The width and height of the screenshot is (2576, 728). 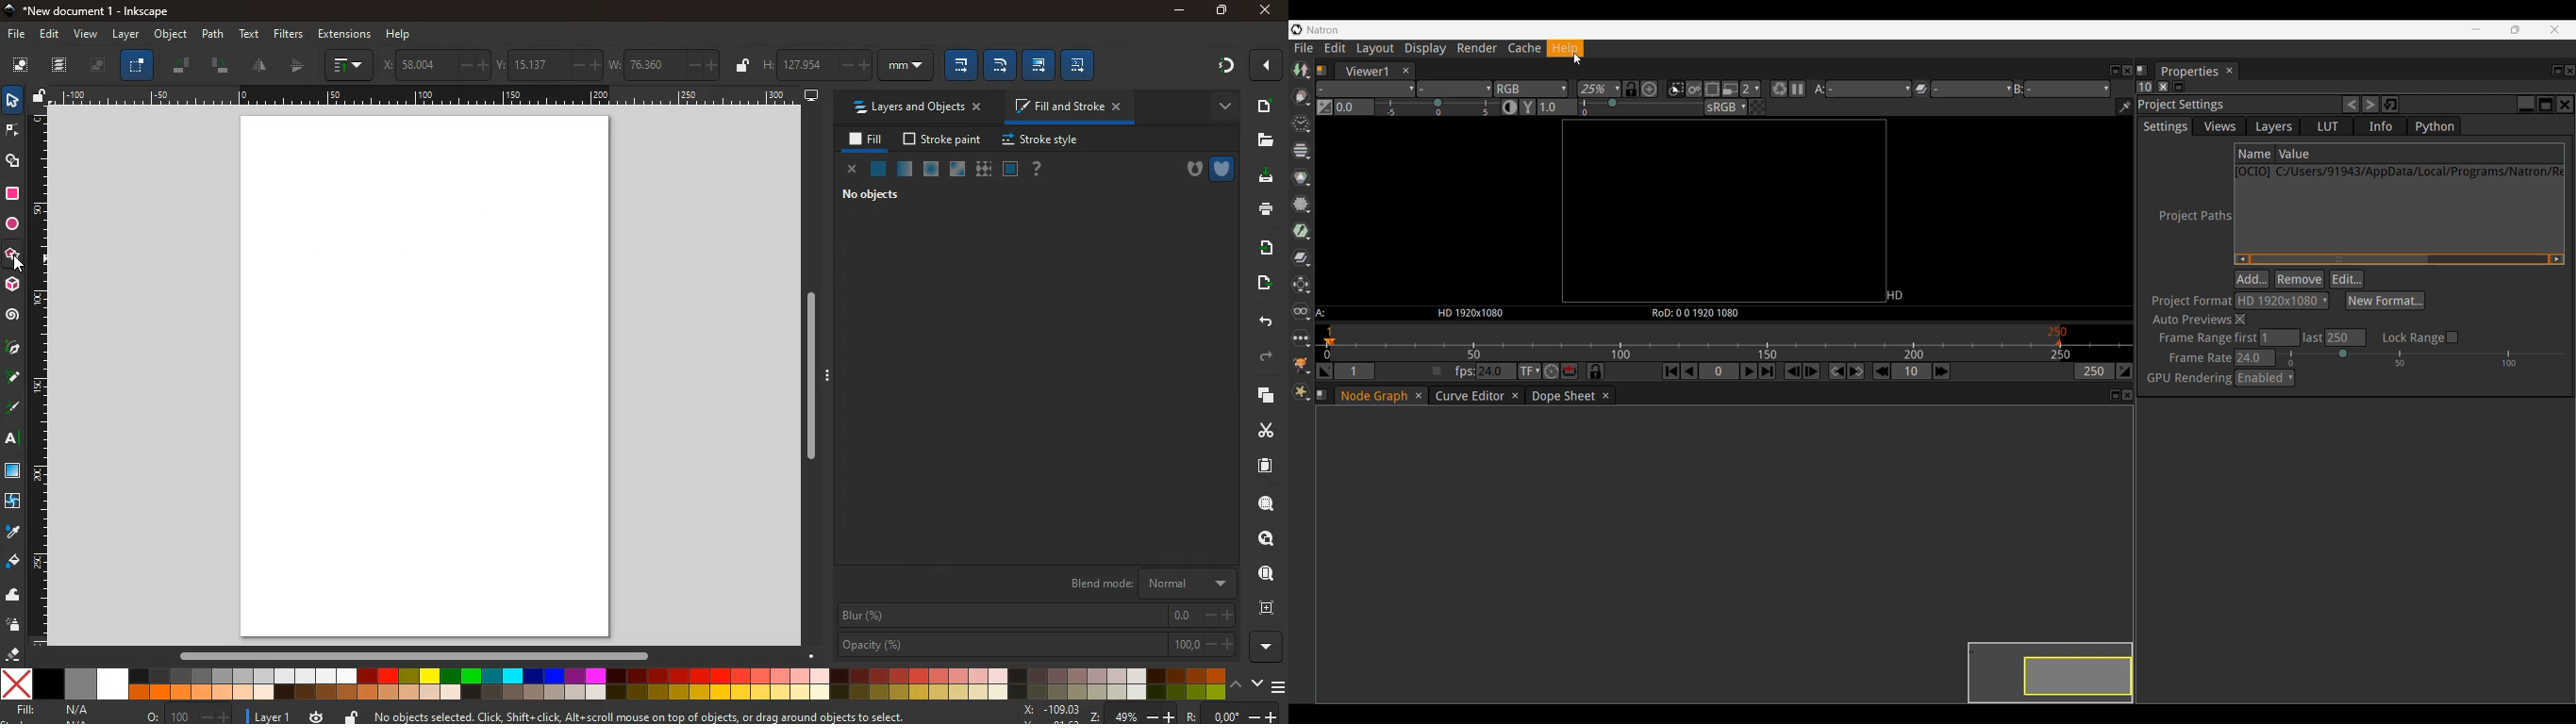 What do you see at coordinates (50, 35) in the screenshot?
I see `edit` at bounding box center [50, 35].